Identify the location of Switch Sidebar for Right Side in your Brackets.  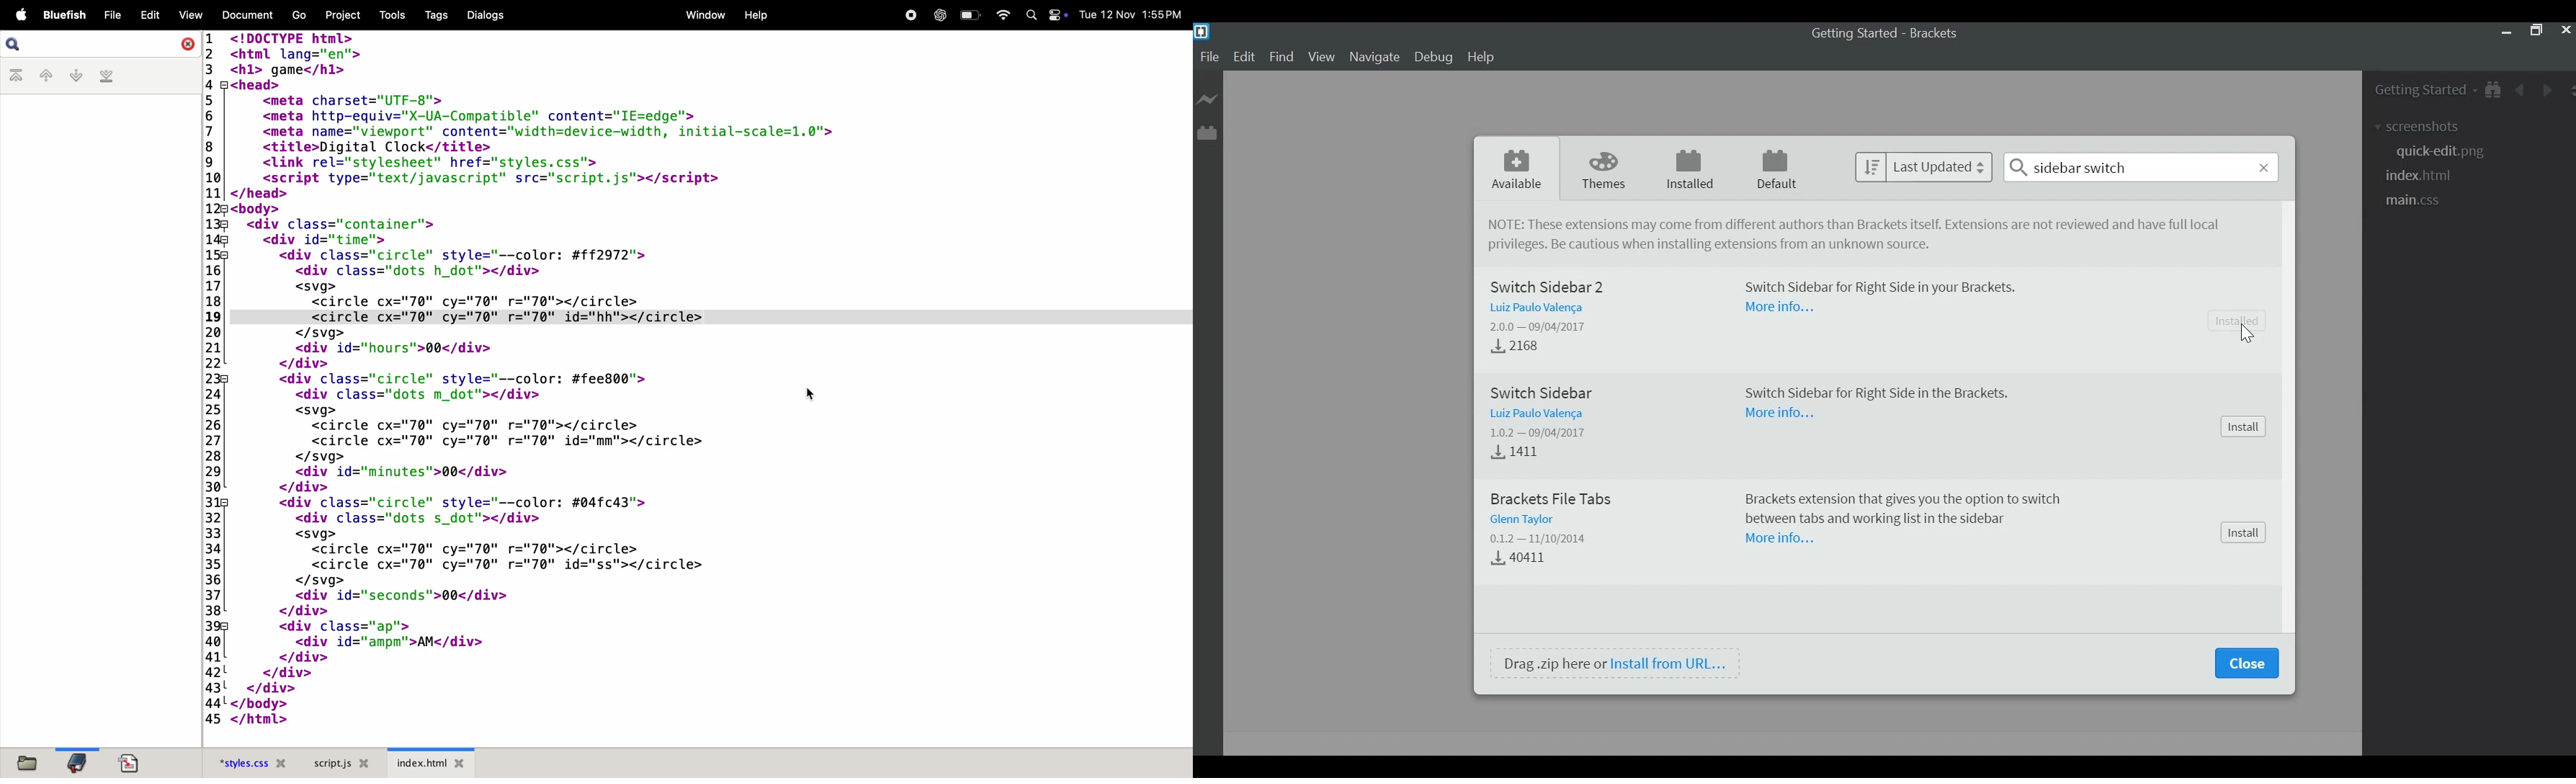
(1888, 285).